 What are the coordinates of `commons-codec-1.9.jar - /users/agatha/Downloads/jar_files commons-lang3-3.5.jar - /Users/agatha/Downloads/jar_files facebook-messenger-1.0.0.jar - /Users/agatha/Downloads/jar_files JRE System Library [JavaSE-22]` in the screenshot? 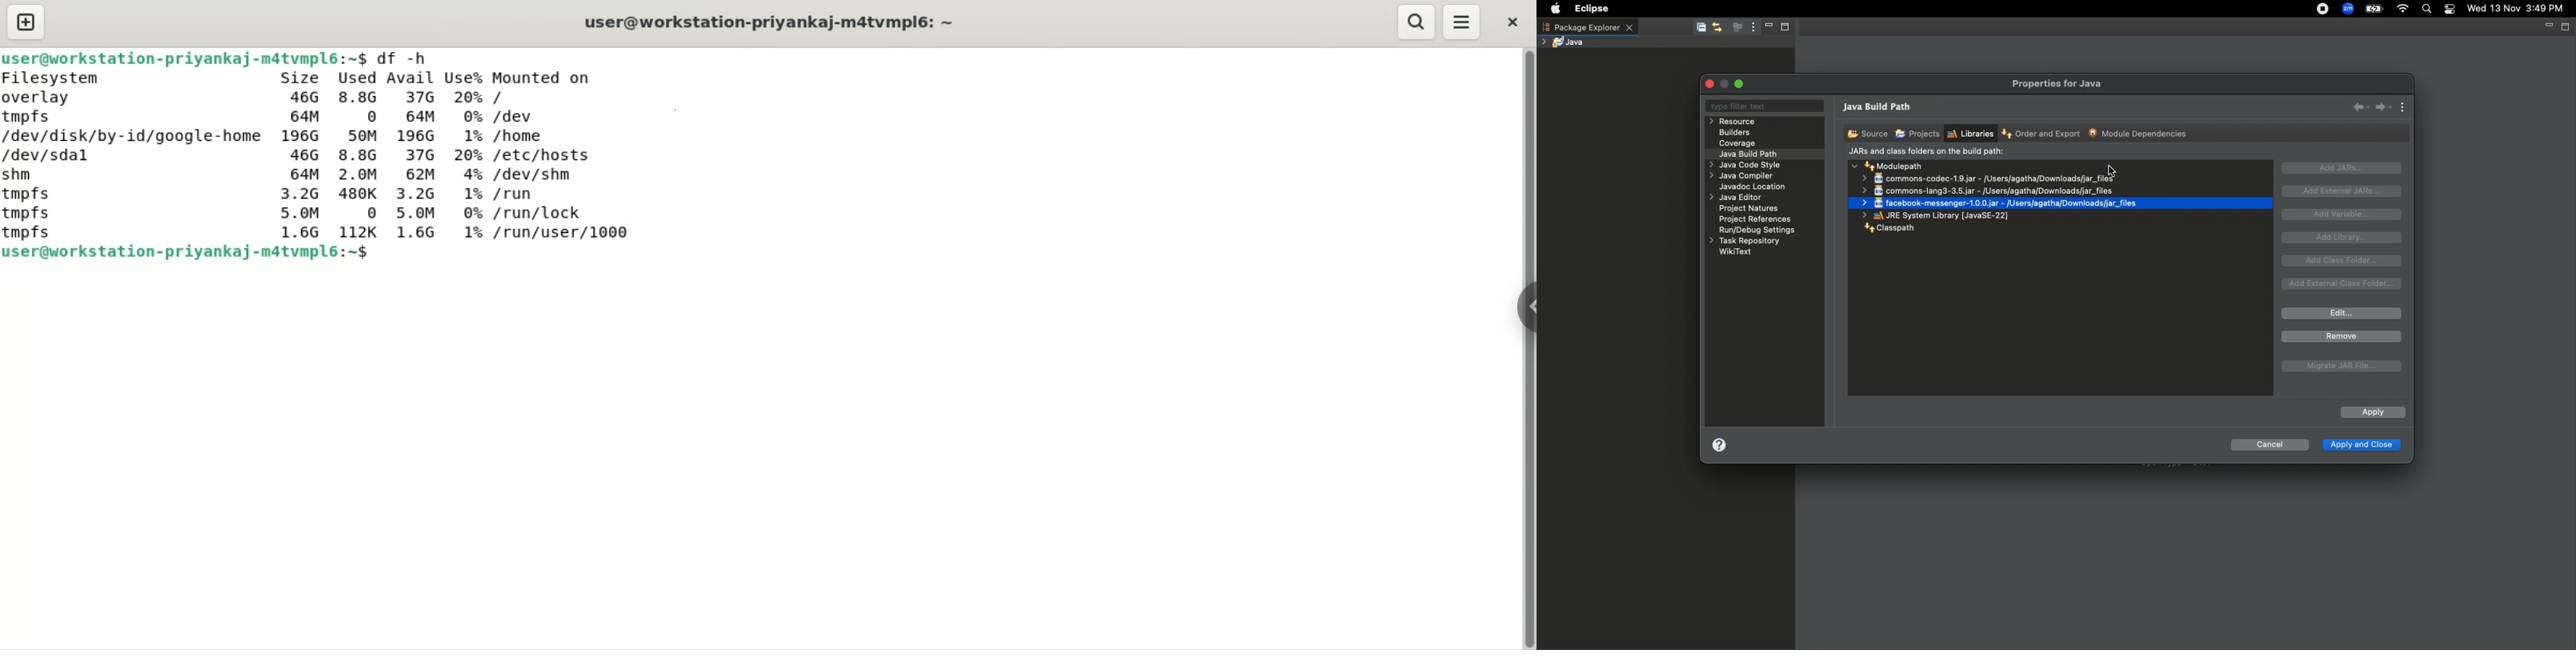 It's located at (1999, 196).